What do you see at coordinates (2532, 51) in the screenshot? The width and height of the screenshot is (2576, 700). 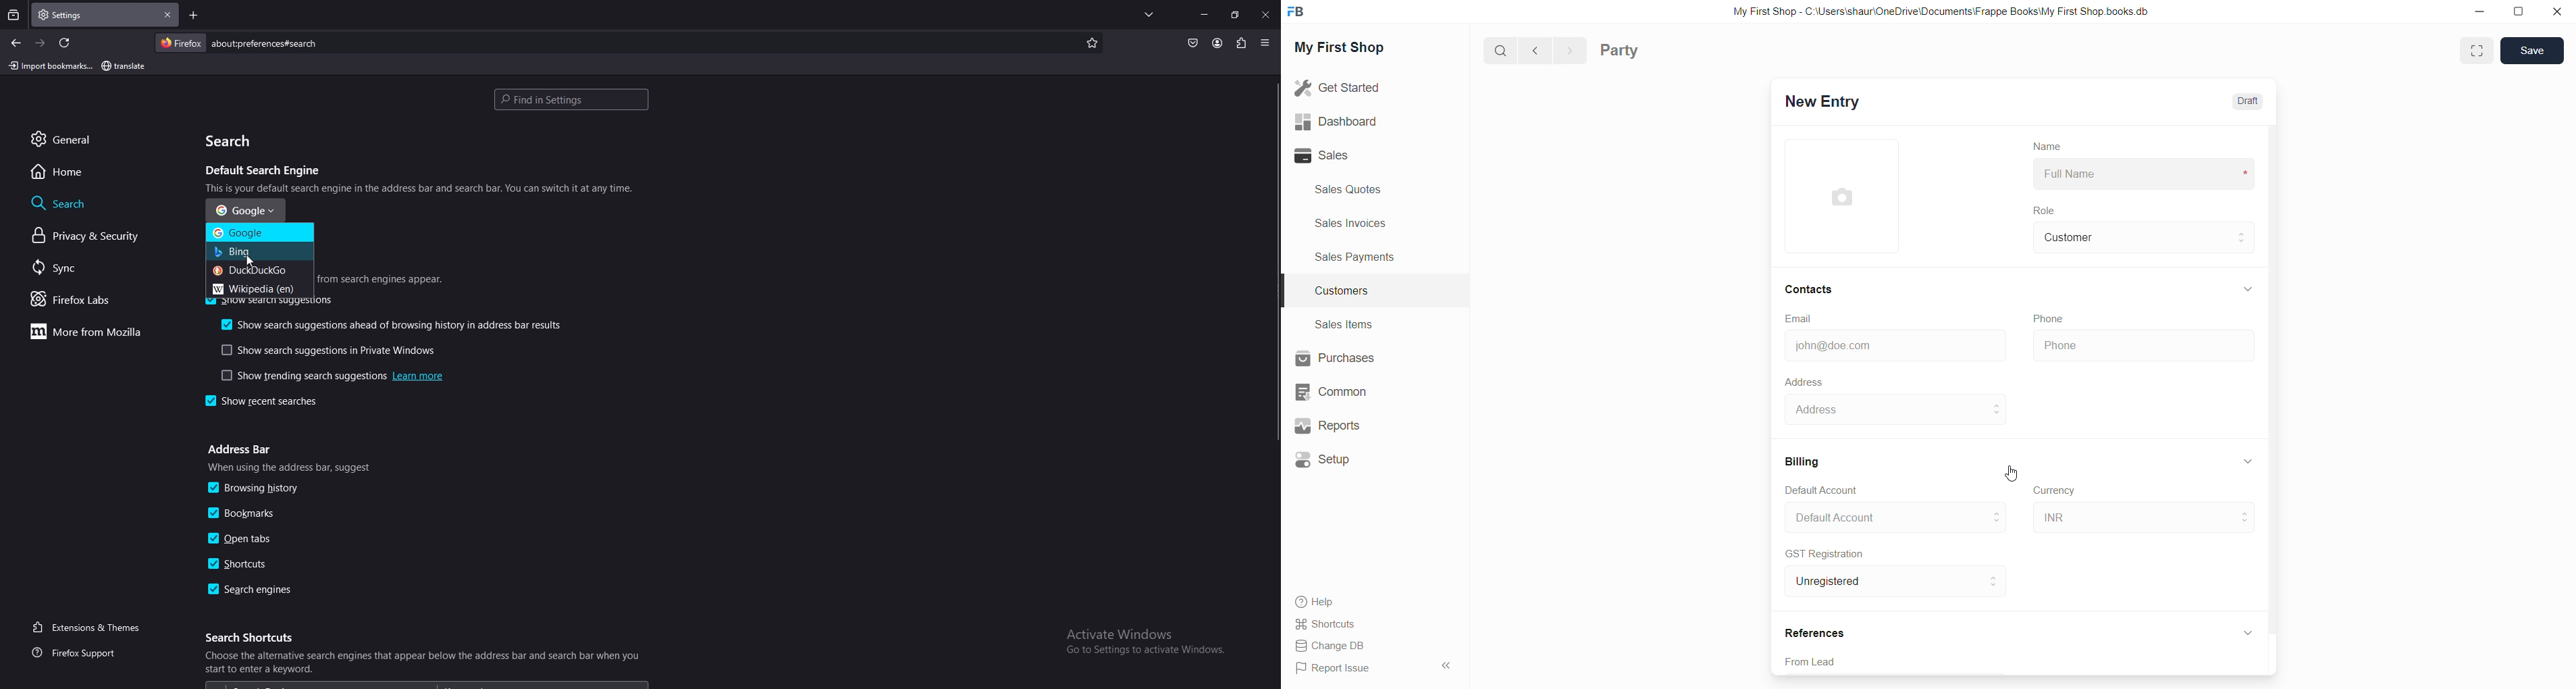 I see `save` at bounding box center [2532, 51].